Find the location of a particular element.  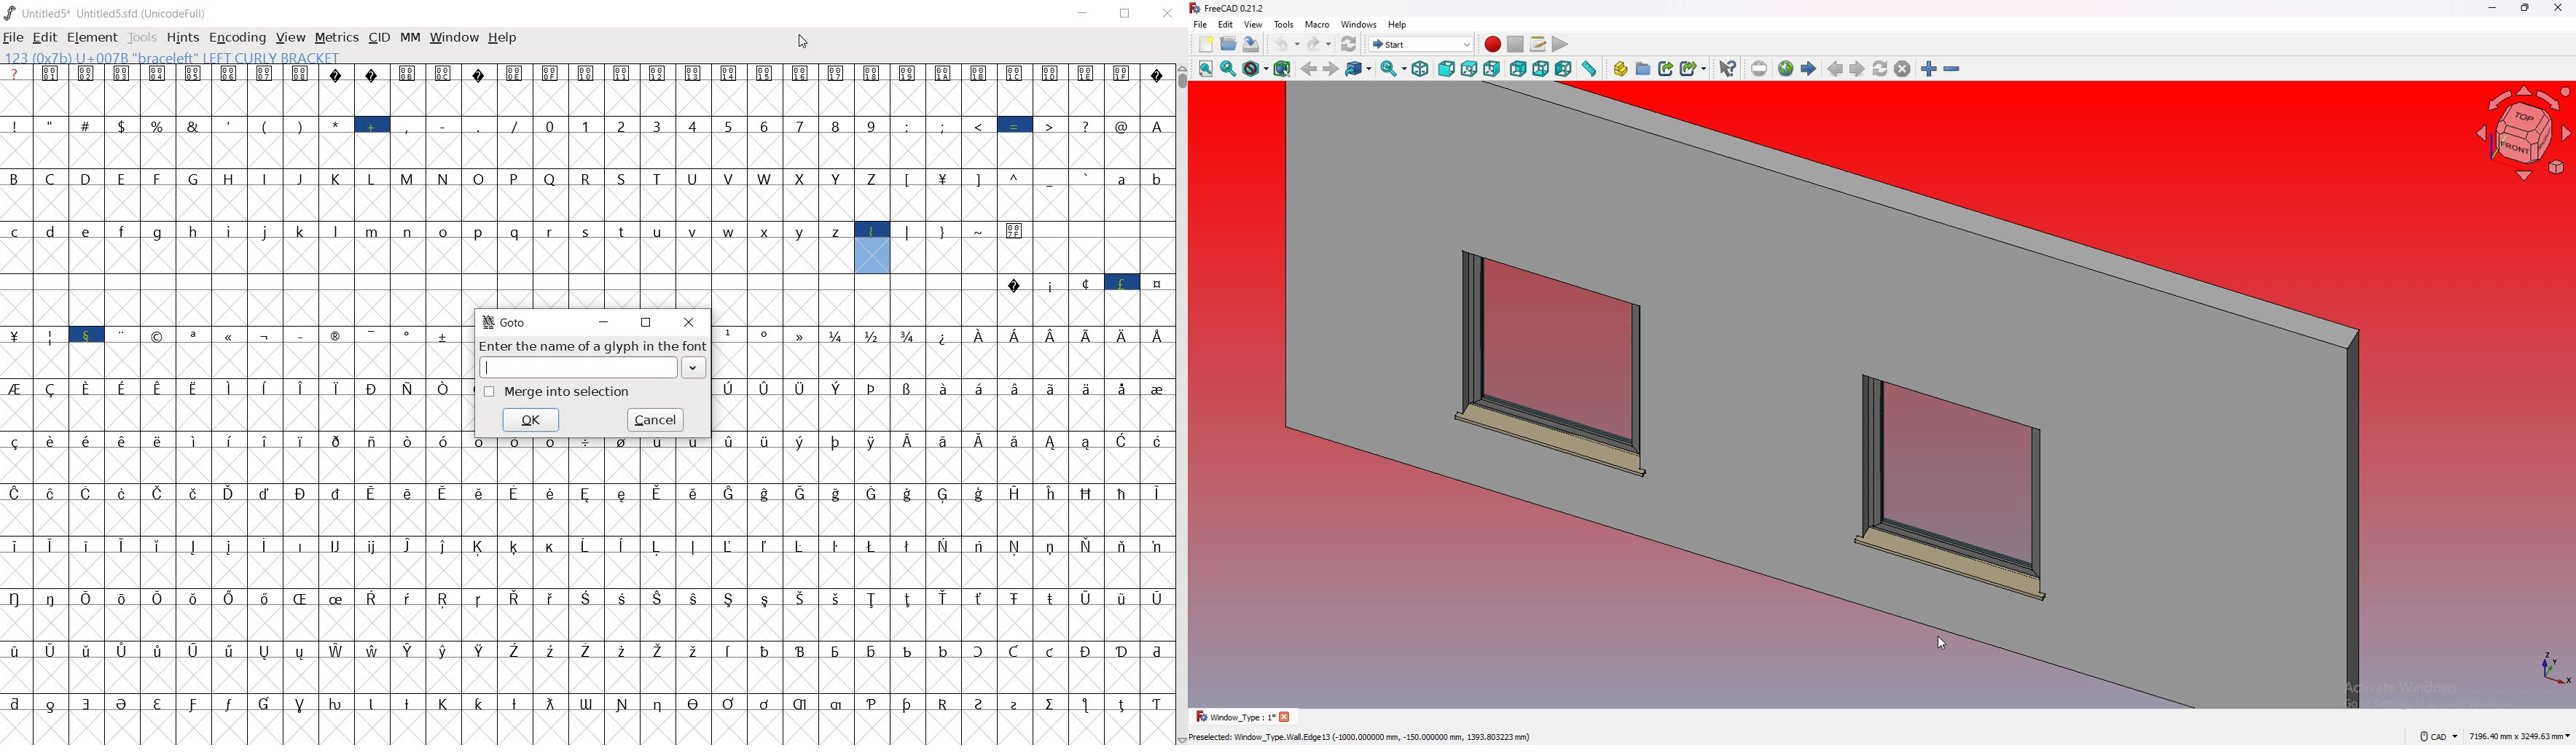

forward is located at coordinates (1330, 69).